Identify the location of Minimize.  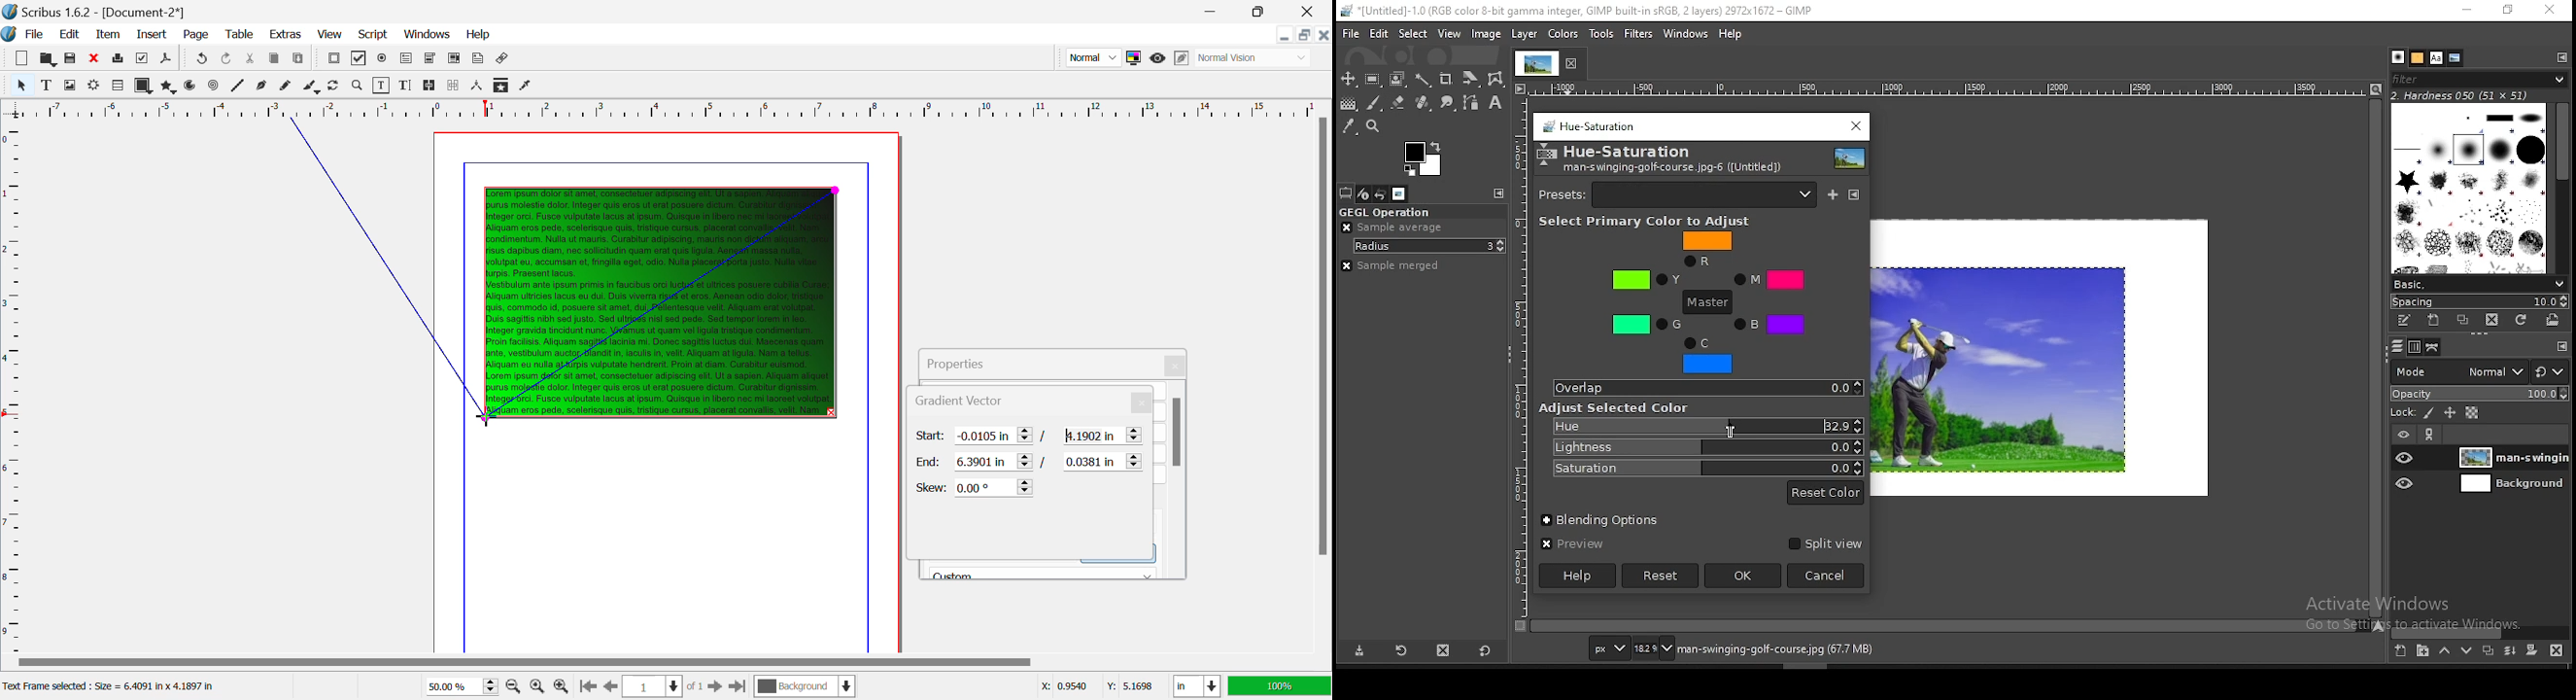
(1262, 12).